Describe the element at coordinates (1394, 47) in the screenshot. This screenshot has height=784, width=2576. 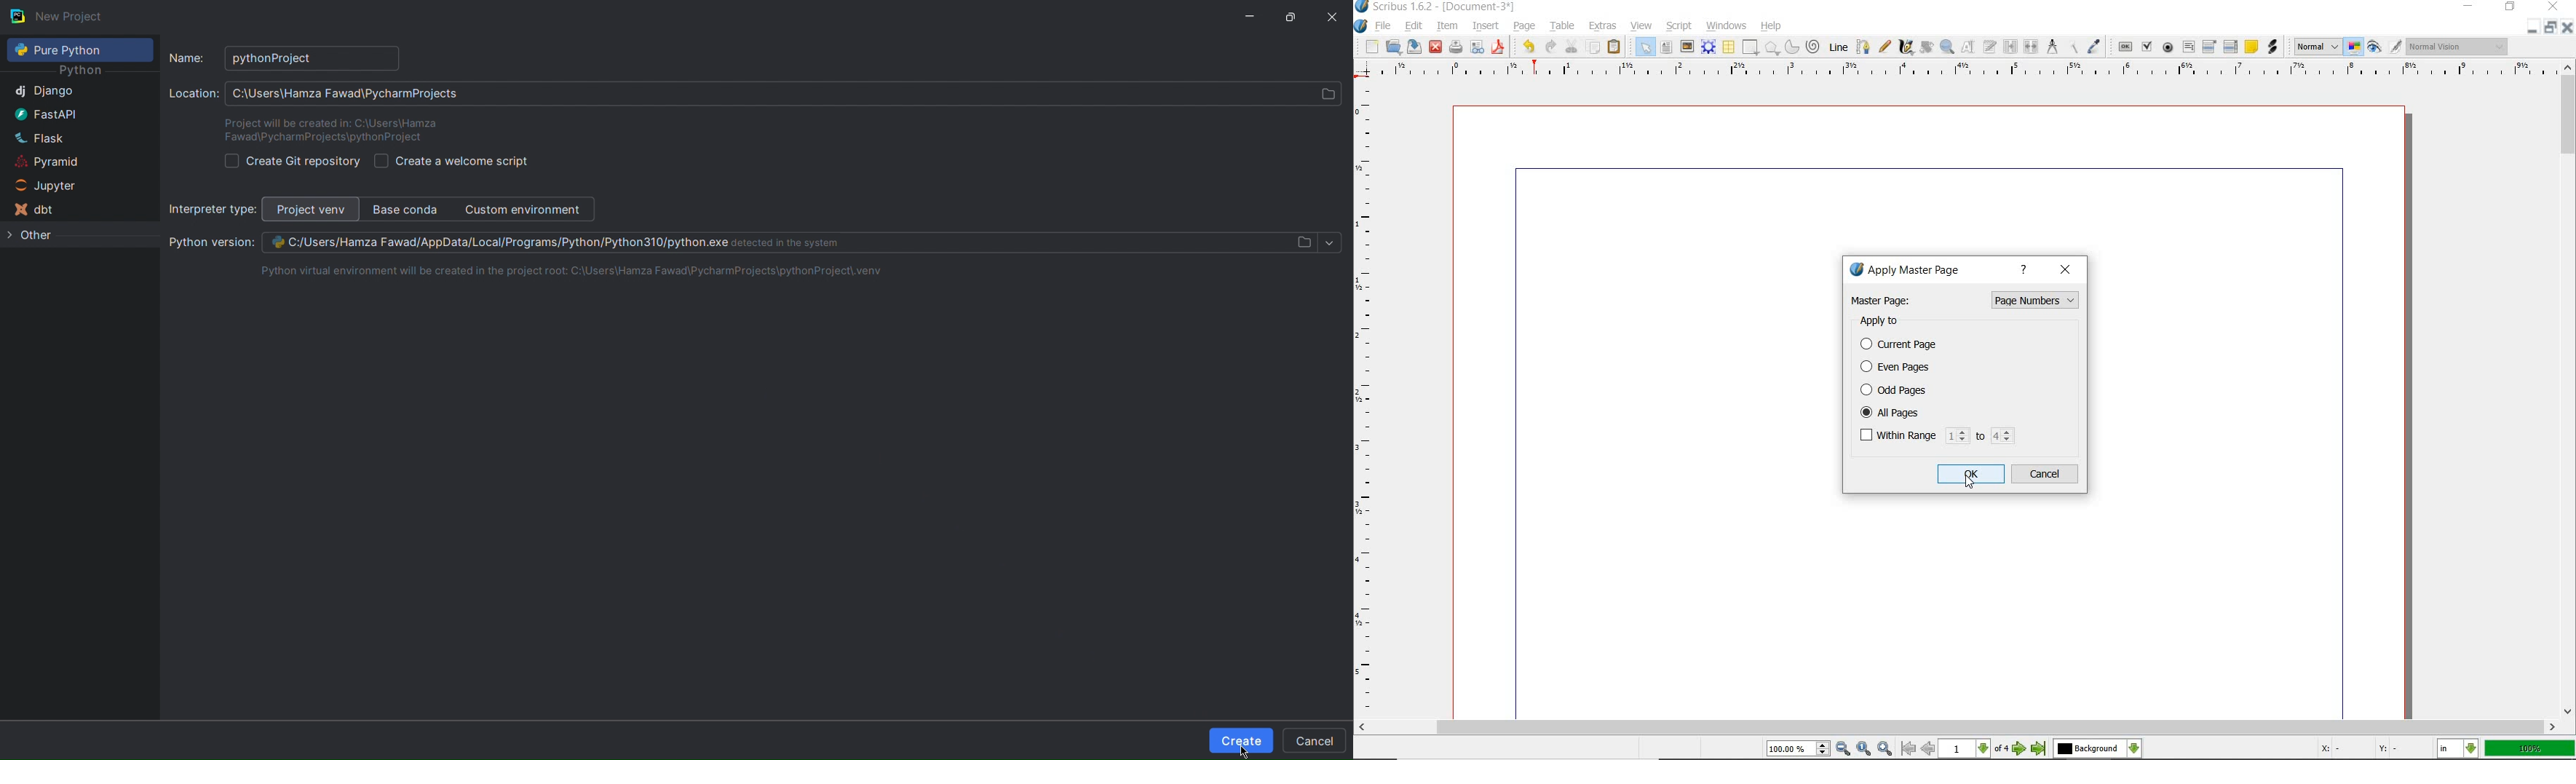
I see `open` at that location.